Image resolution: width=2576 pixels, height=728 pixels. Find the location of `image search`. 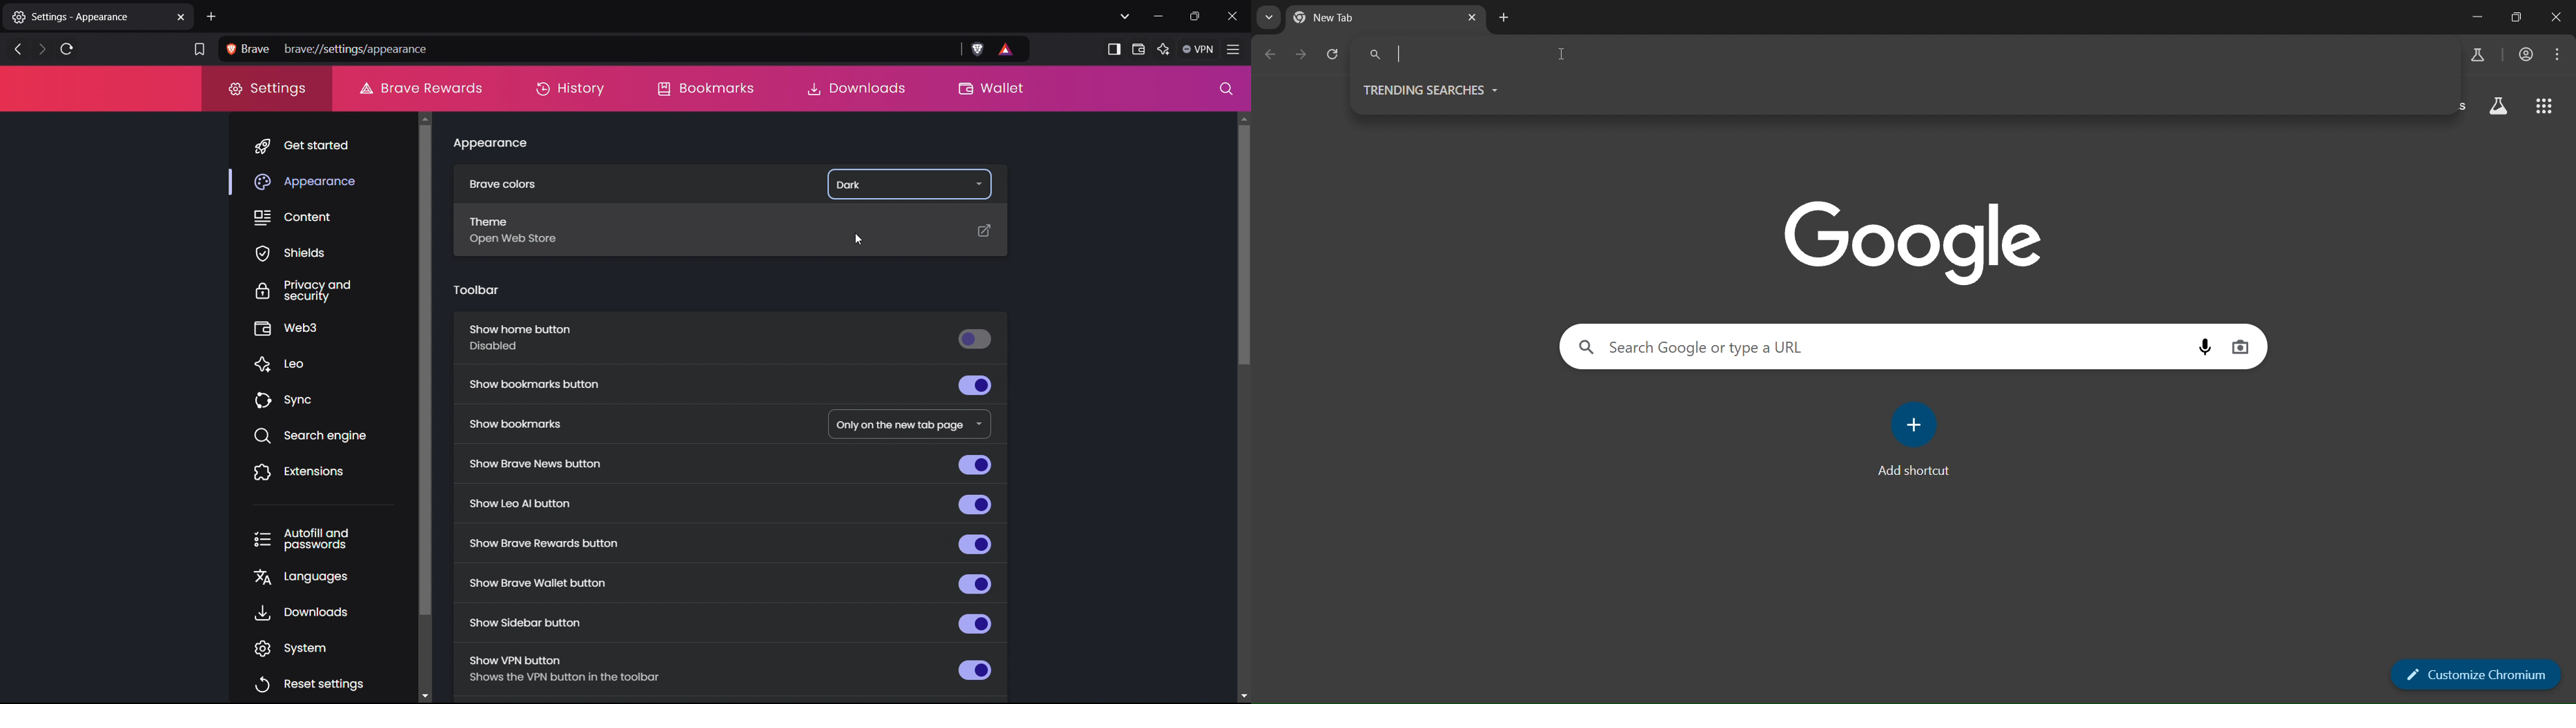

image search is located at coordinates (2240, 346).